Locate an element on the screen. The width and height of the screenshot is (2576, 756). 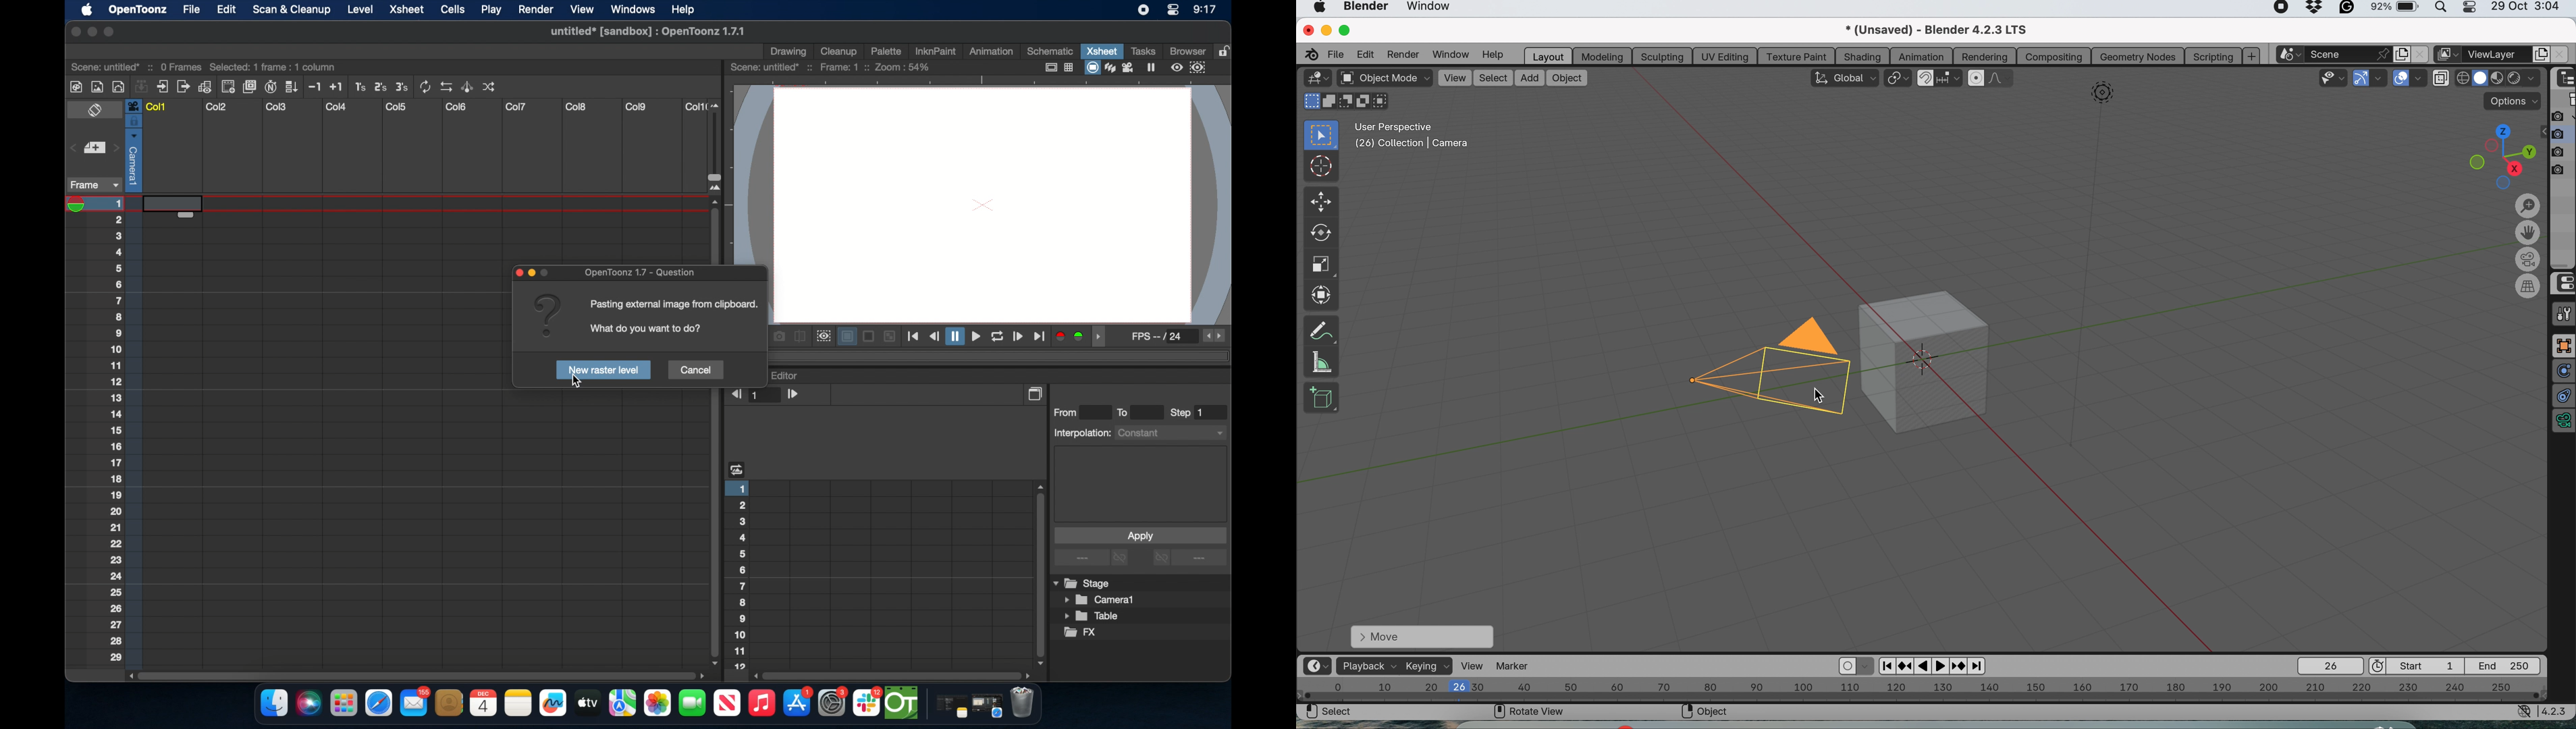
rendering is located at coordinates (1986, 57).